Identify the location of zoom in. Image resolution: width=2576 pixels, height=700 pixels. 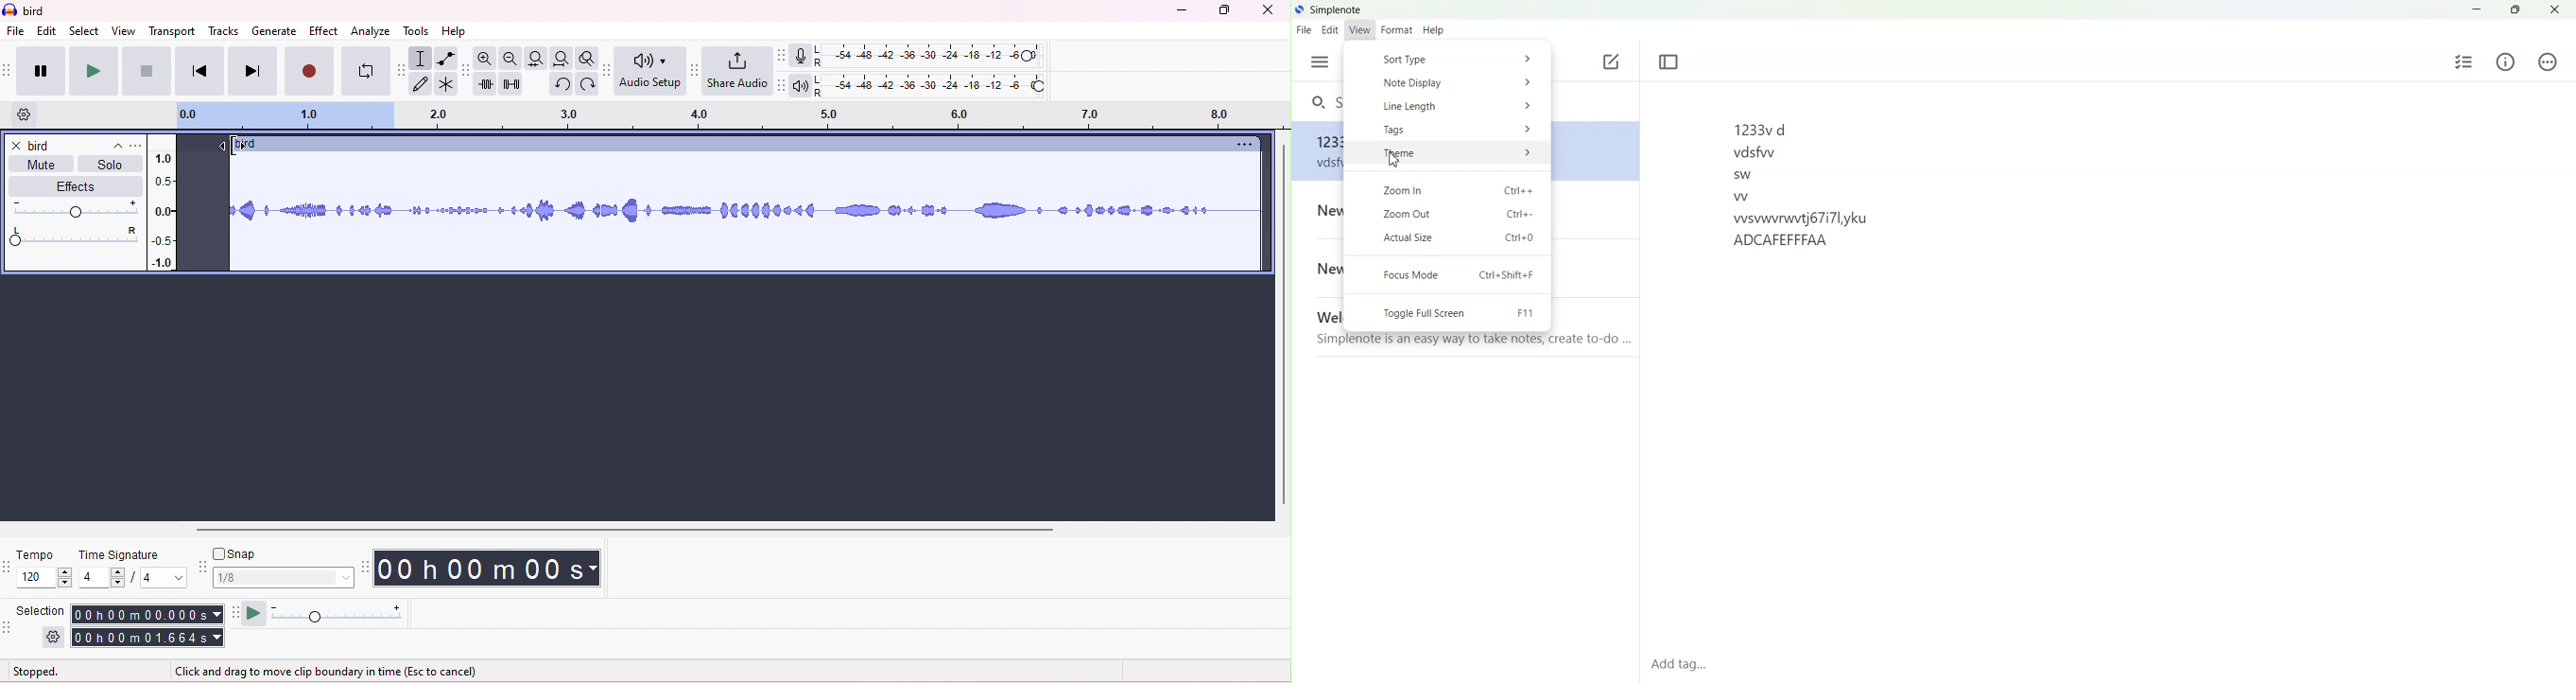
(511, 59).